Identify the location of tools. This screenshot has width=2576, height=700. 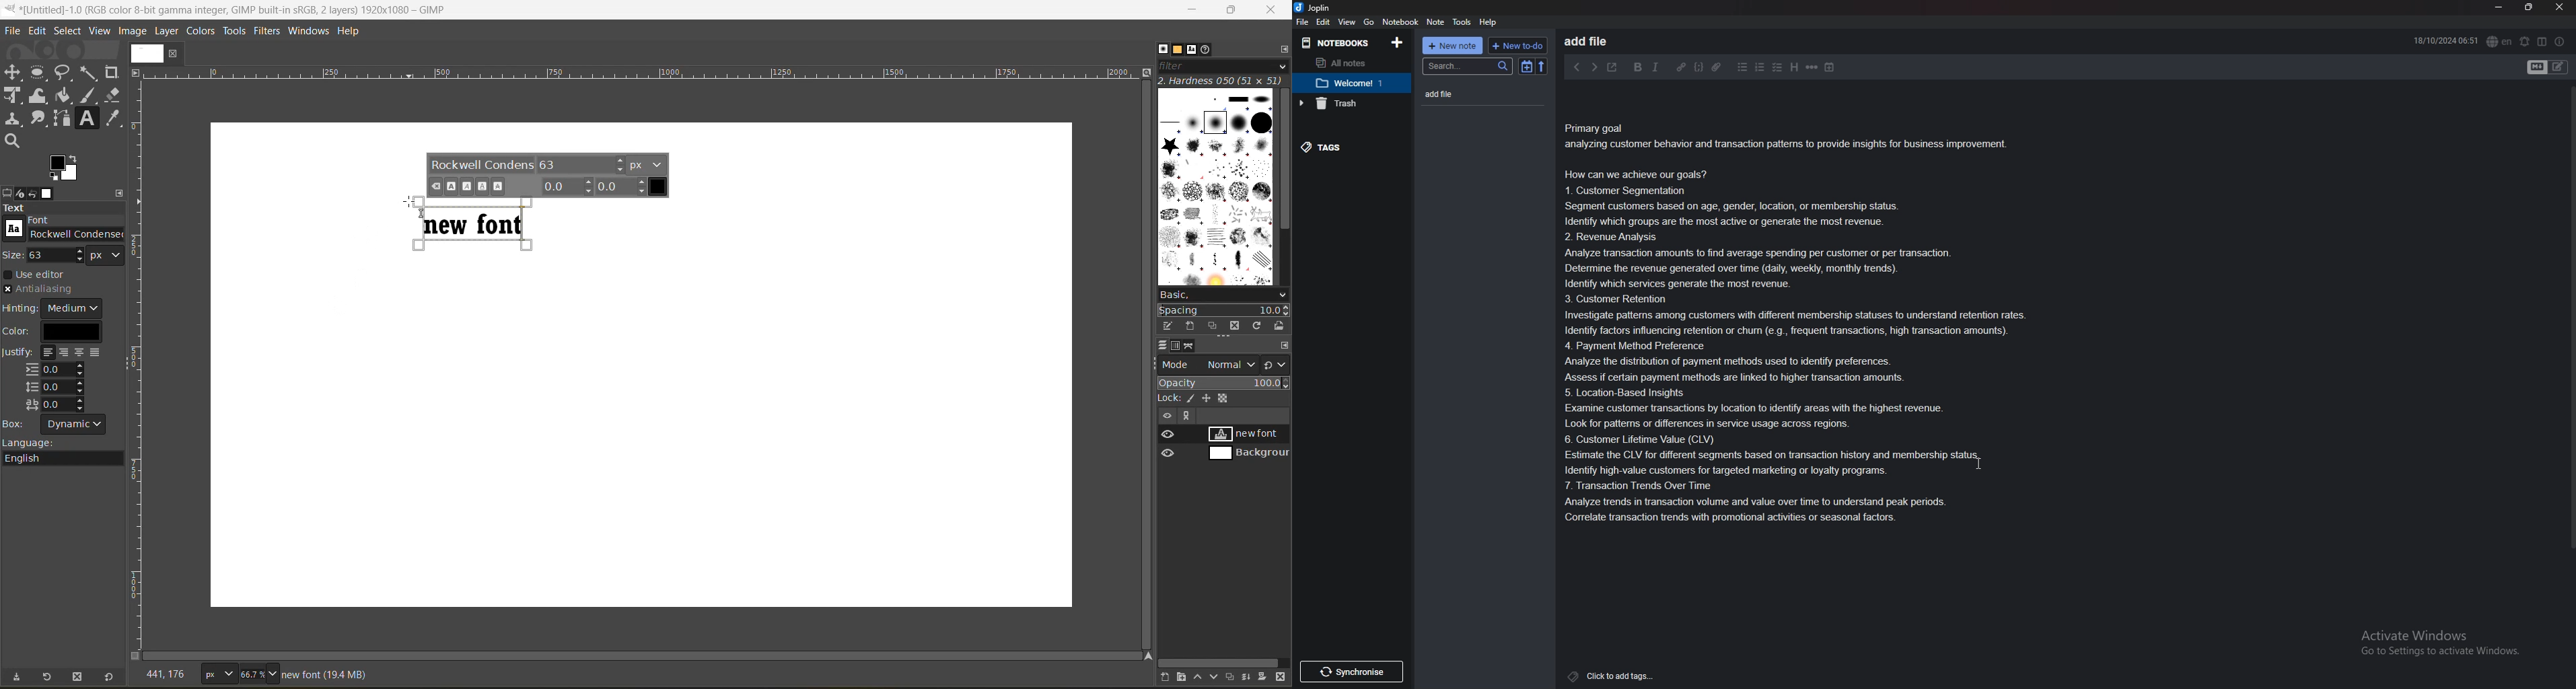
(1463, 23).